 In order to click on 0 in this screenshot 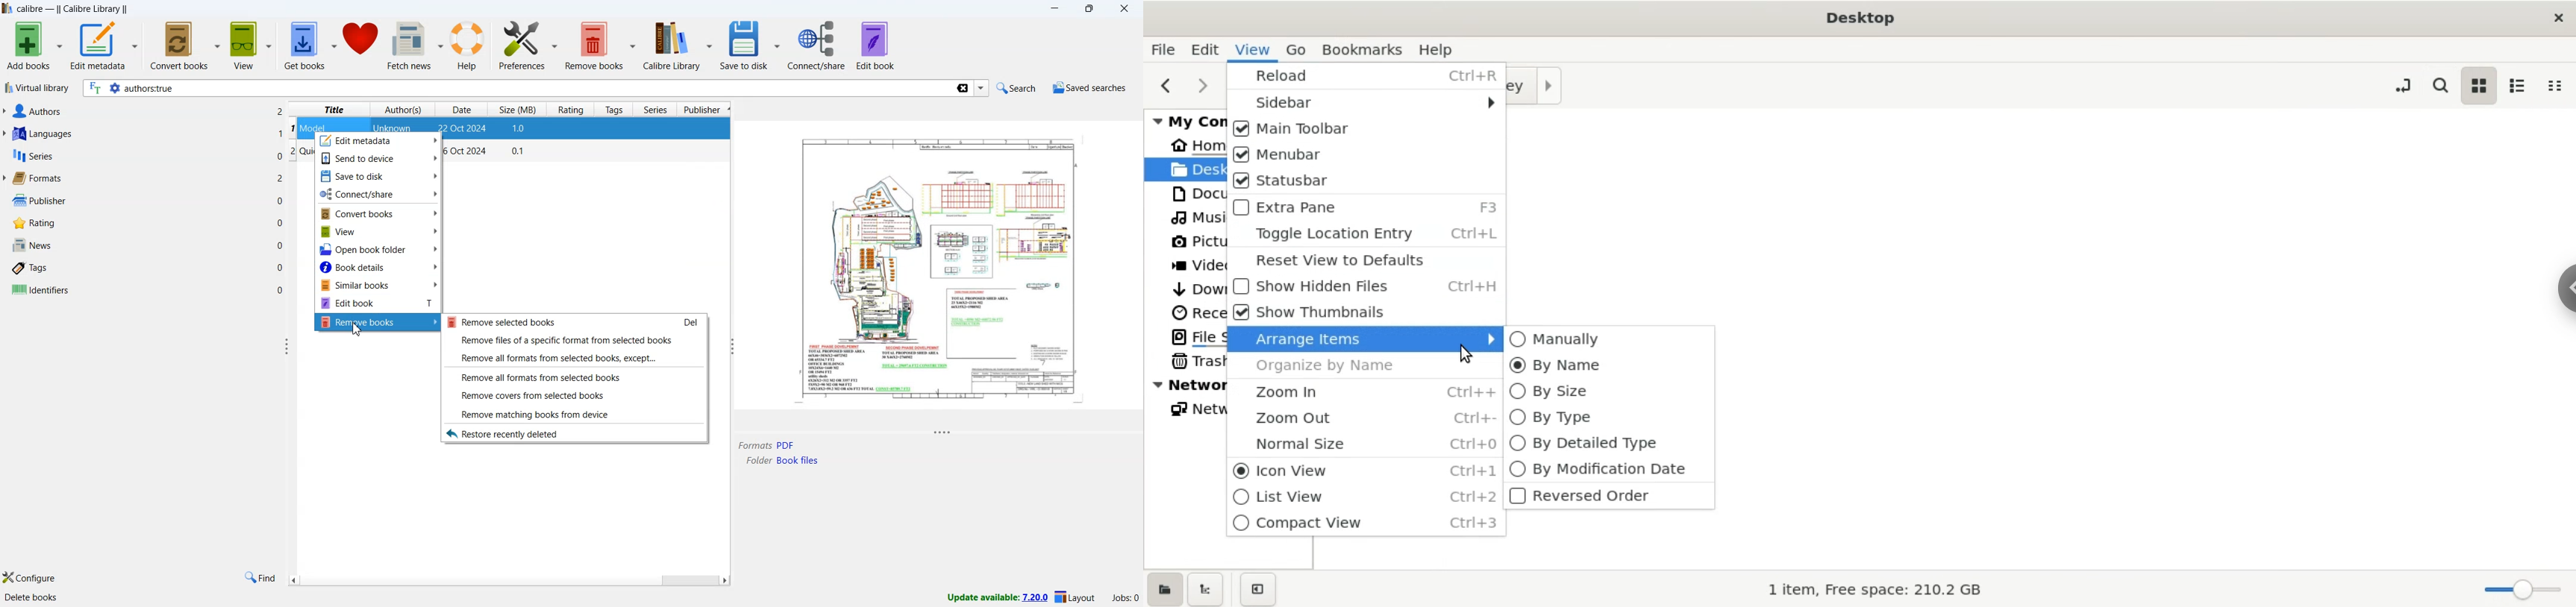, I will do `click(280, 201)`.